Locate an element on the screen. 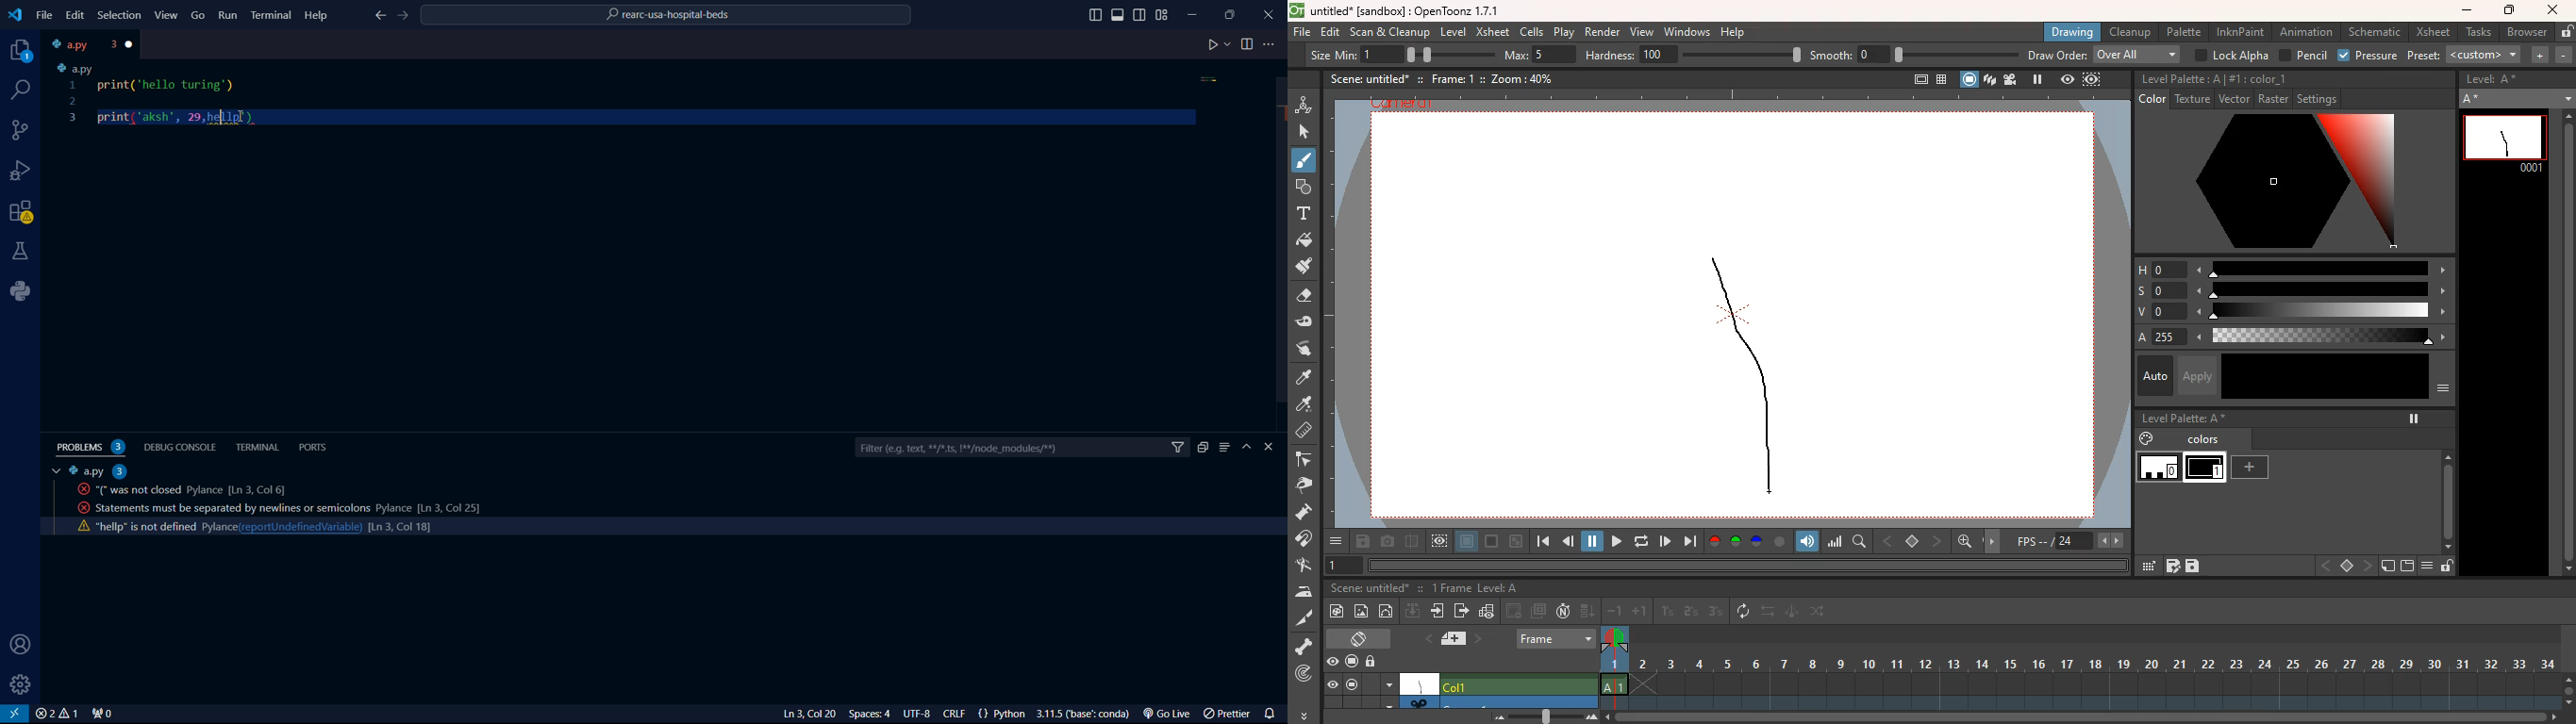 The height and width of the screenshot is (728, 2576). lock alpha is located at coordinates (2232, 55).